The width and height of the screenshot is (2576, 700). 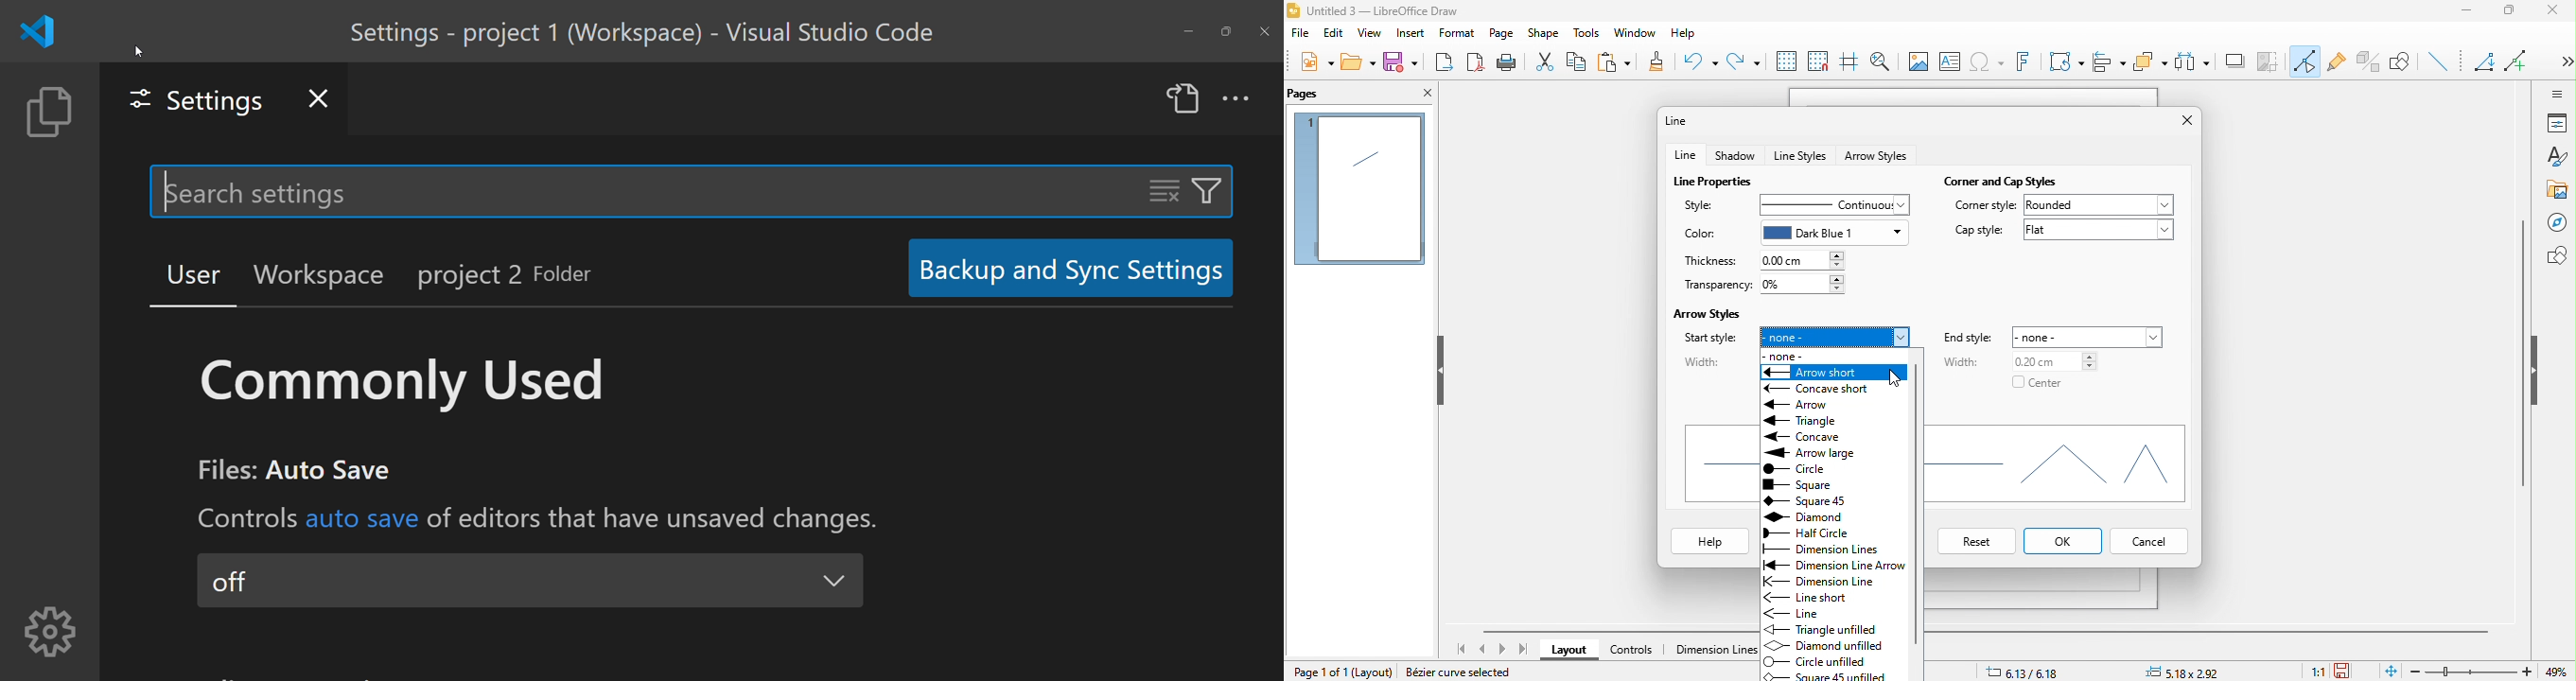 I want to click on line styles, so click(x=1800, y=155).